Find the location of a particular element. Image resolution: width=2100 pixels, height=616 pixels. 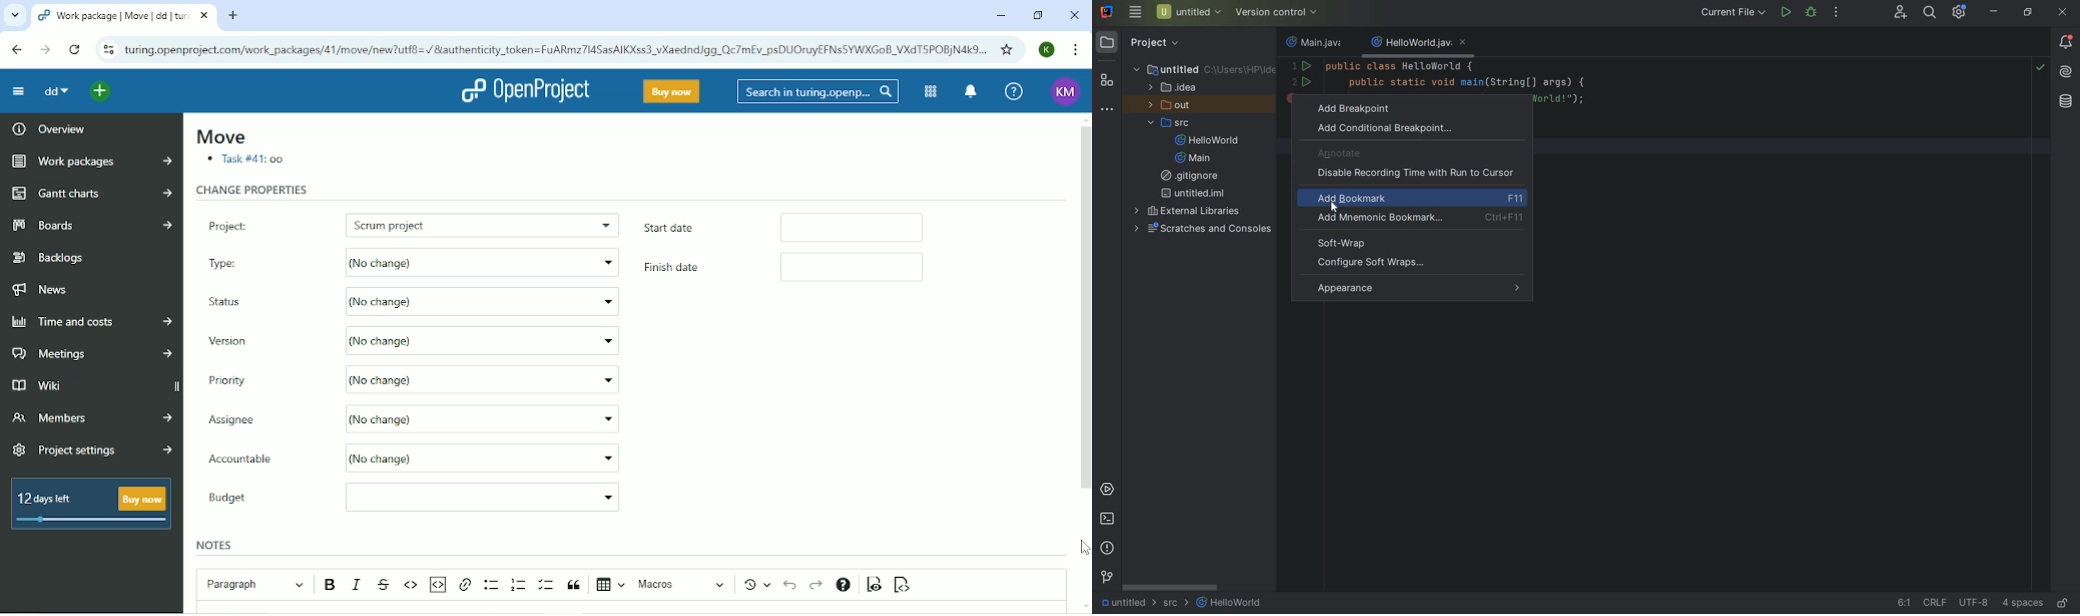

Backlogs is located at coordinates (50, 258).